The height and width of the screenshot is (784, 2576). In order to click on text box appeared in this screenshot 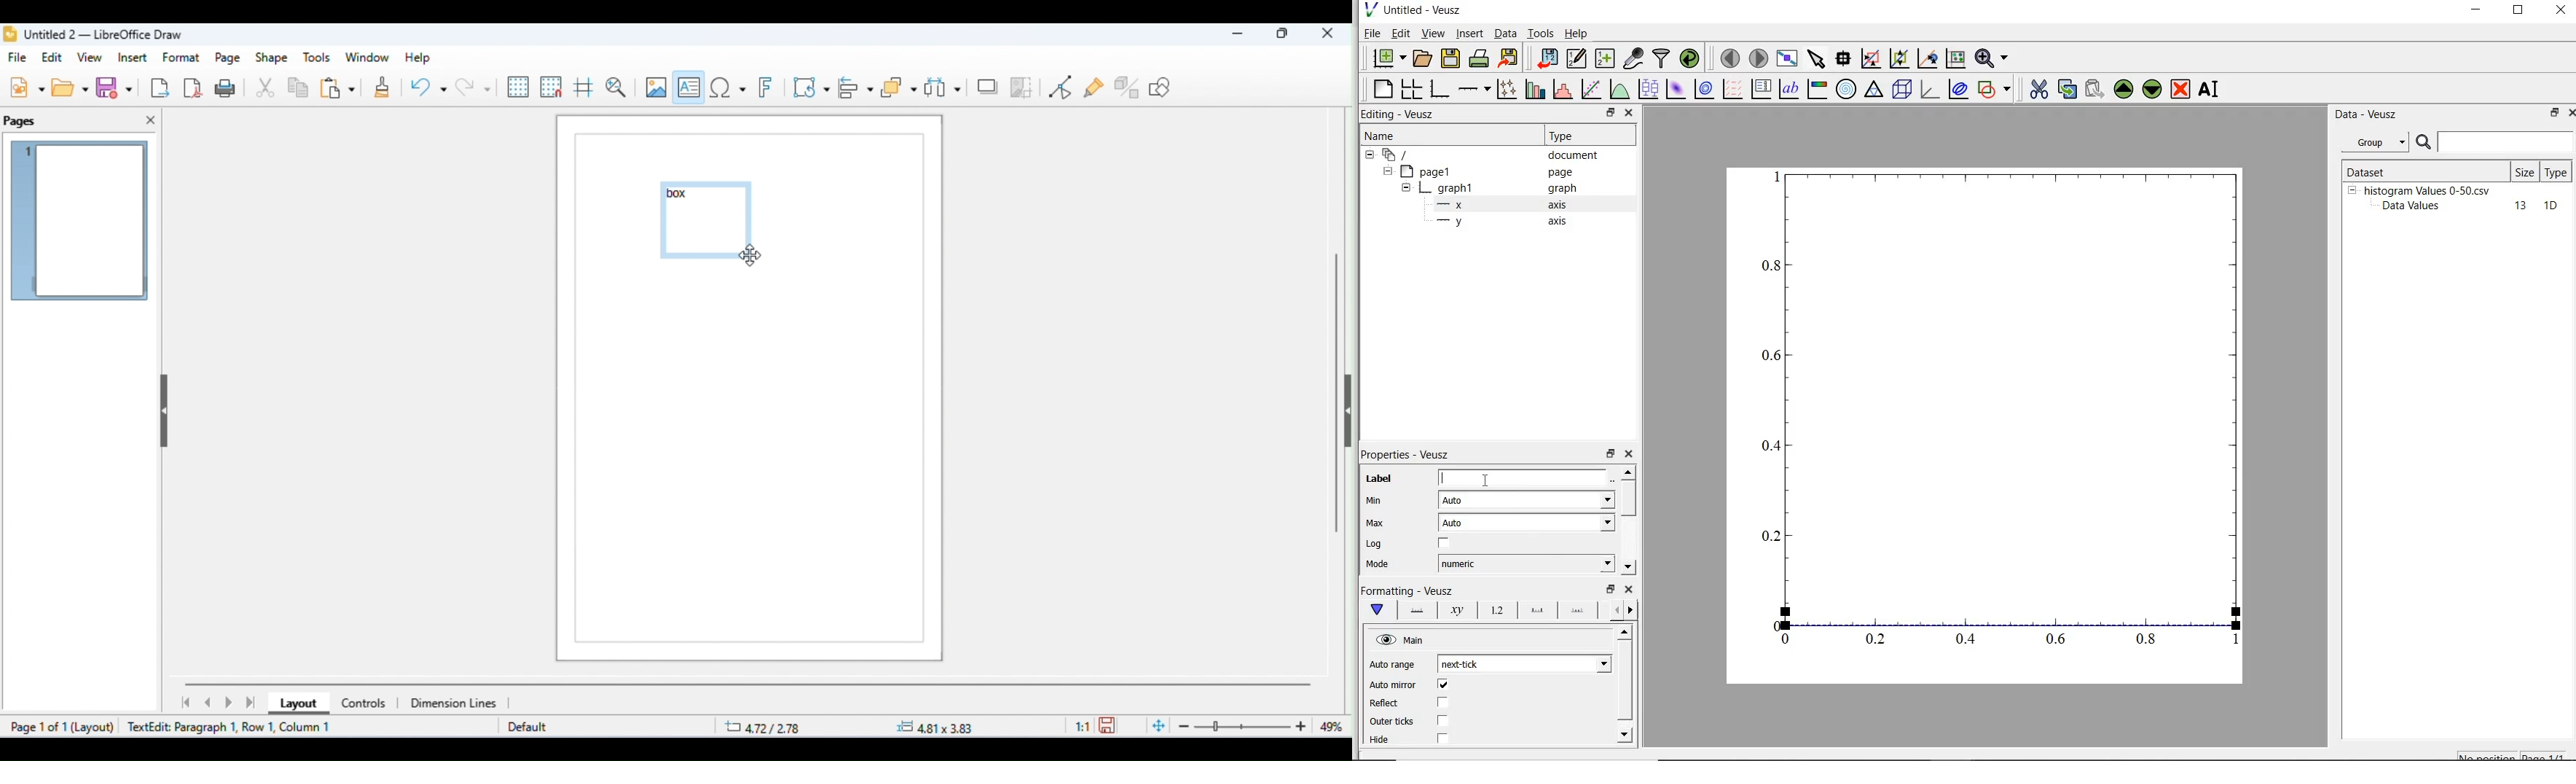, I will do `click(709, 221)`.